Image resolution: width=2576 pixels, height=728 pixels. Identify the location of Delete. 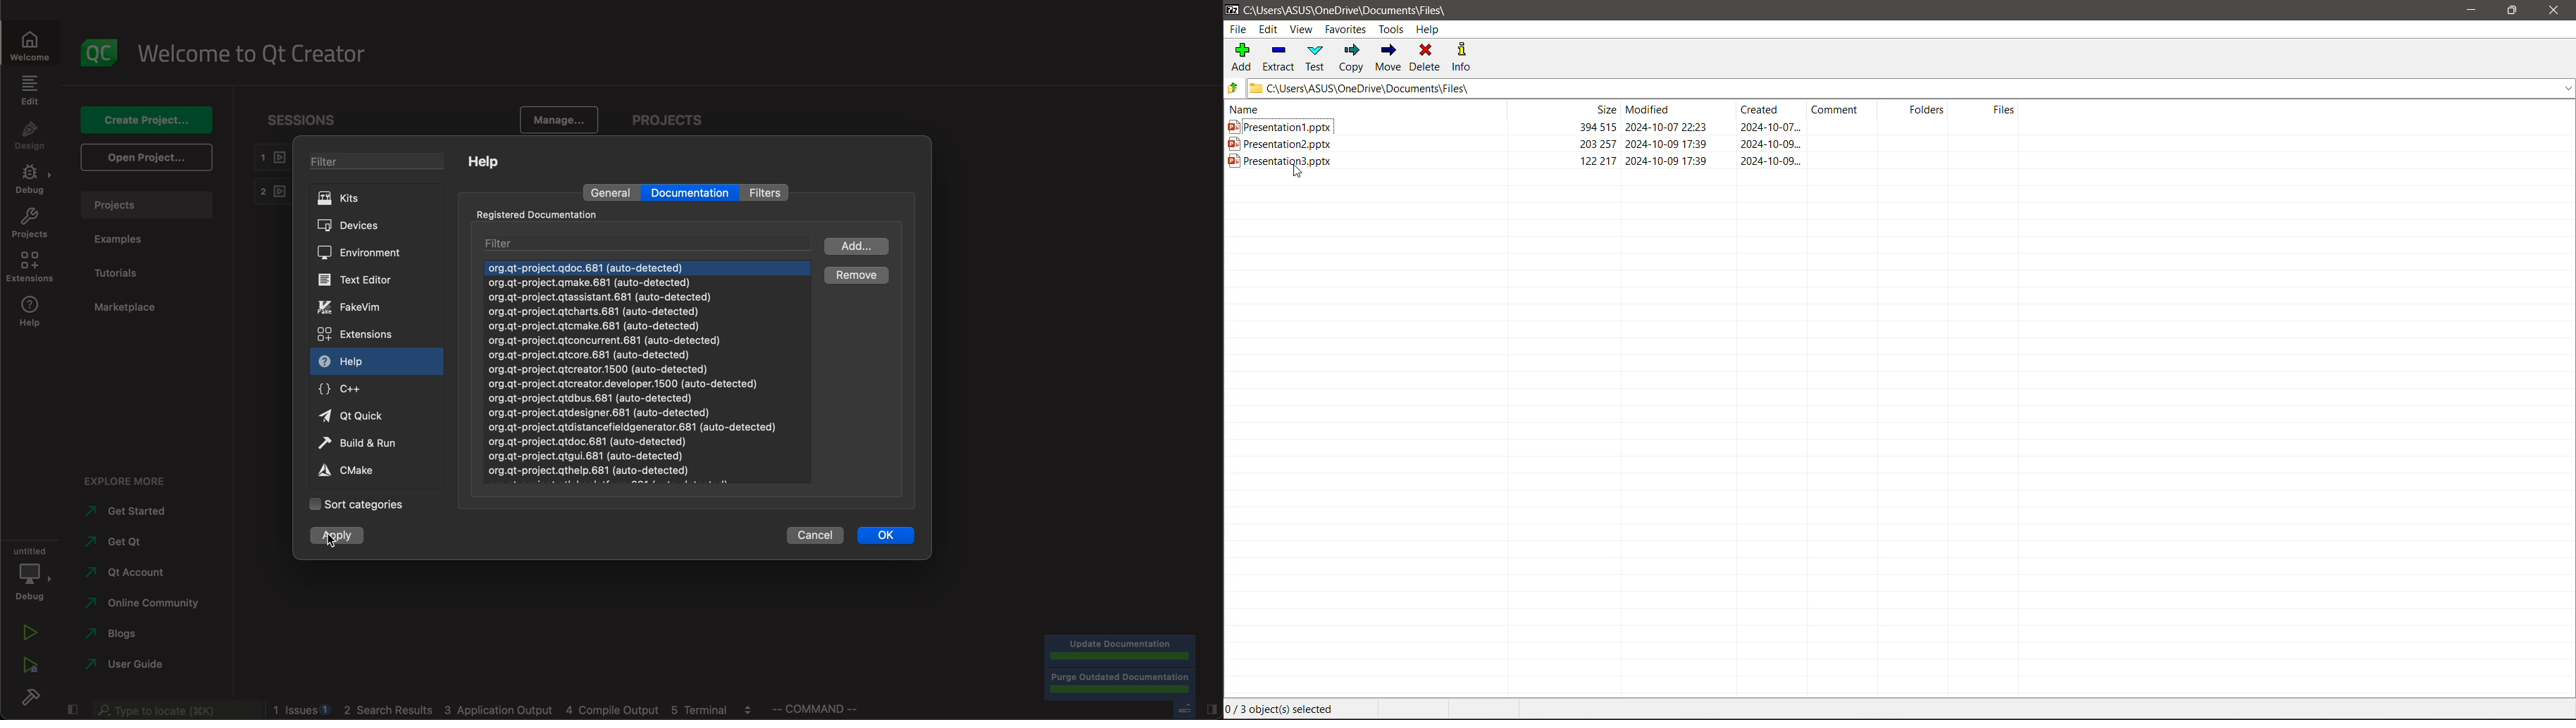
(1427, 58).